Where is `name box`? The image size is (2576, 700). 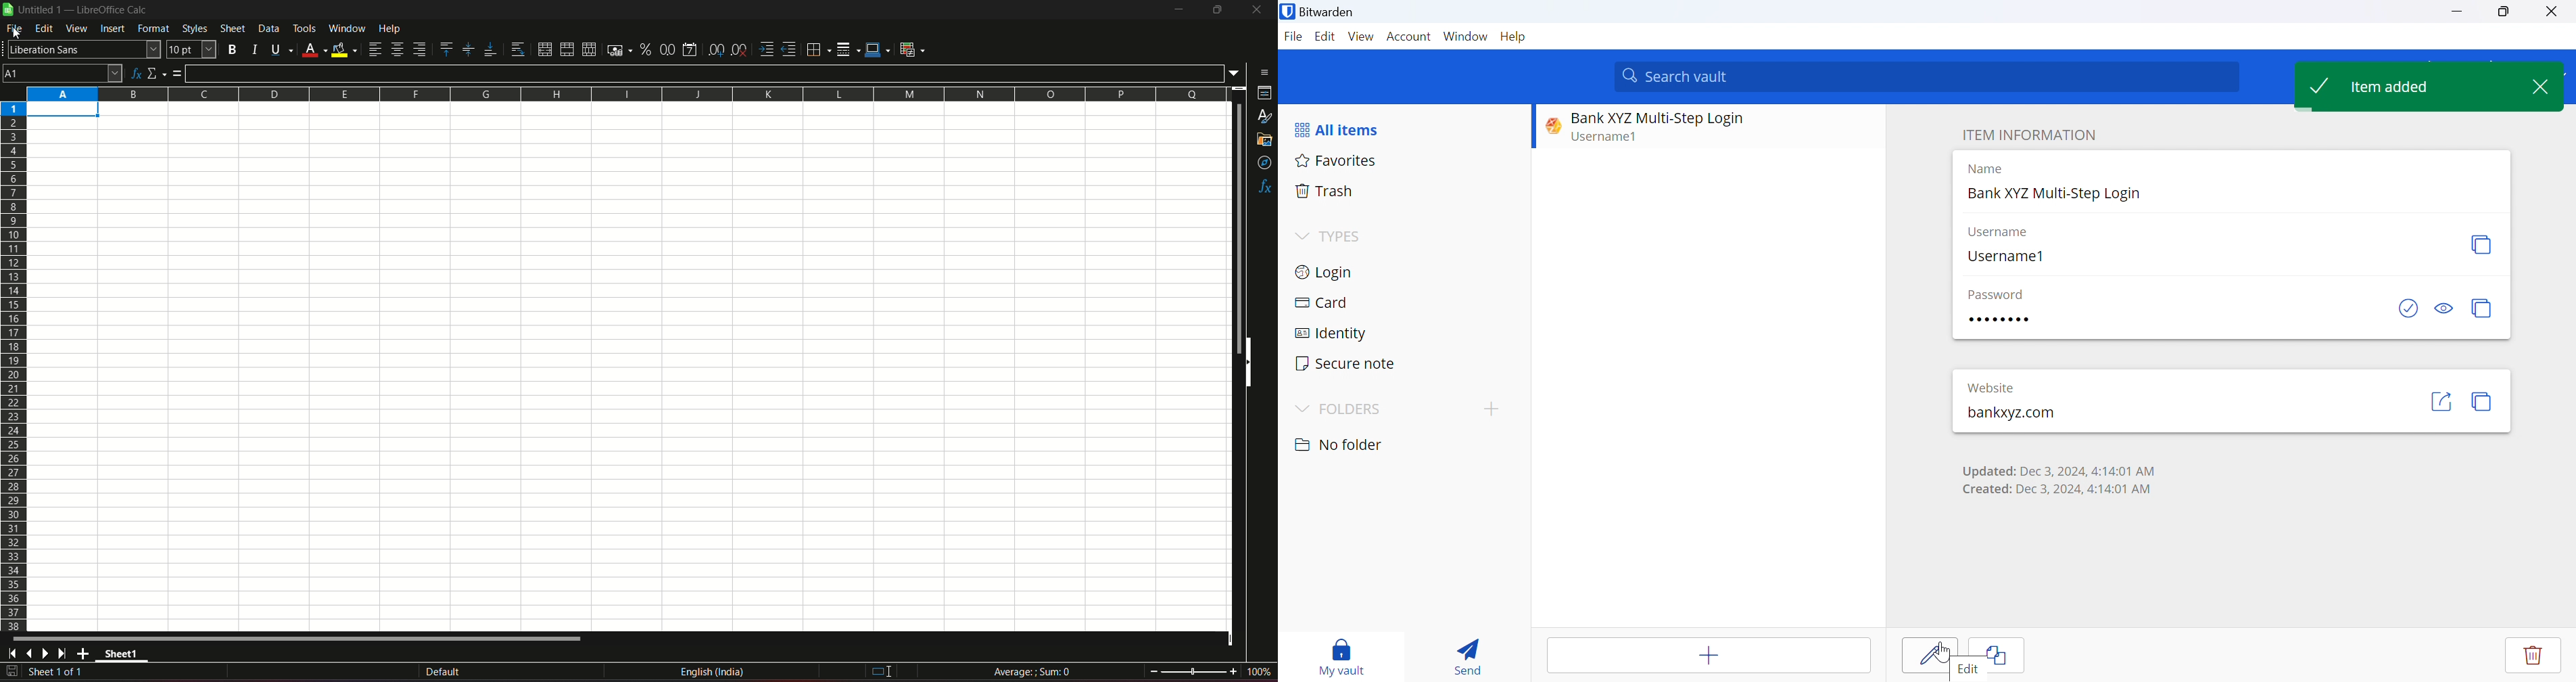 name box is located at coordinates (63, 73).